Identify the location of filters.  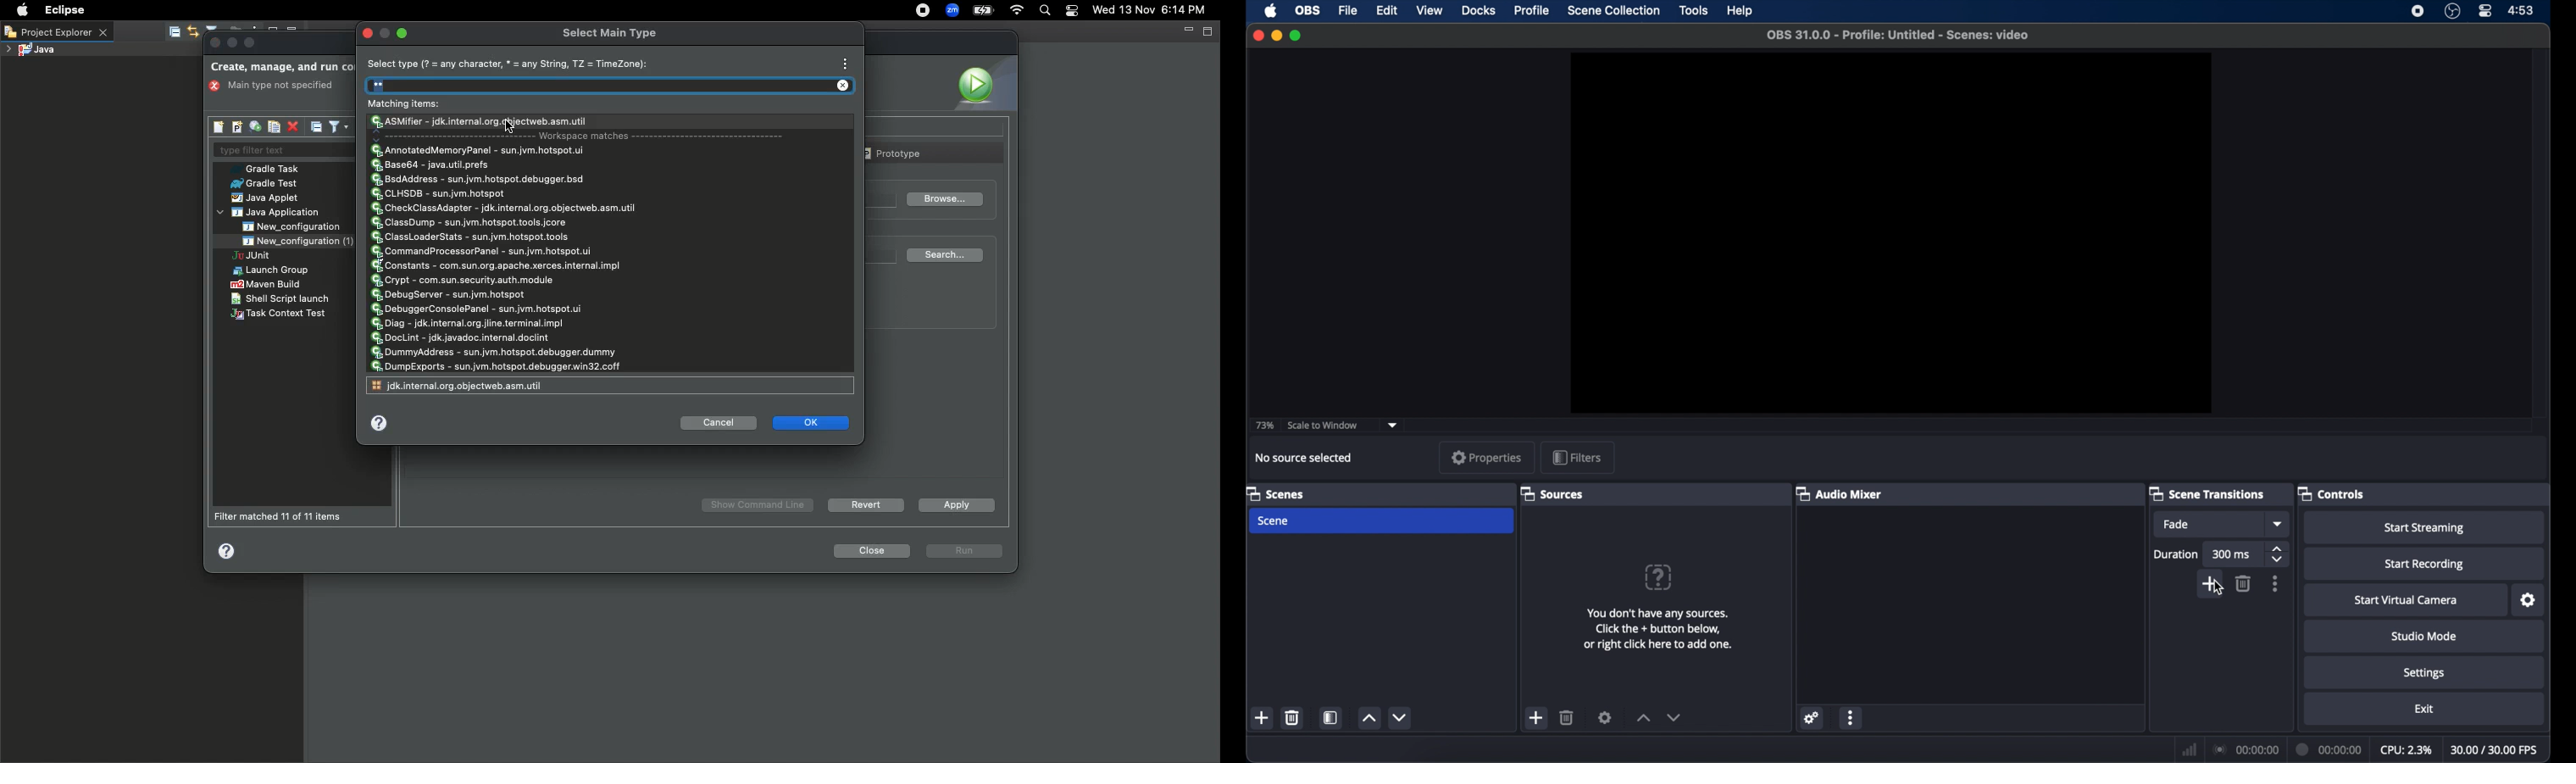
(1578, 457).